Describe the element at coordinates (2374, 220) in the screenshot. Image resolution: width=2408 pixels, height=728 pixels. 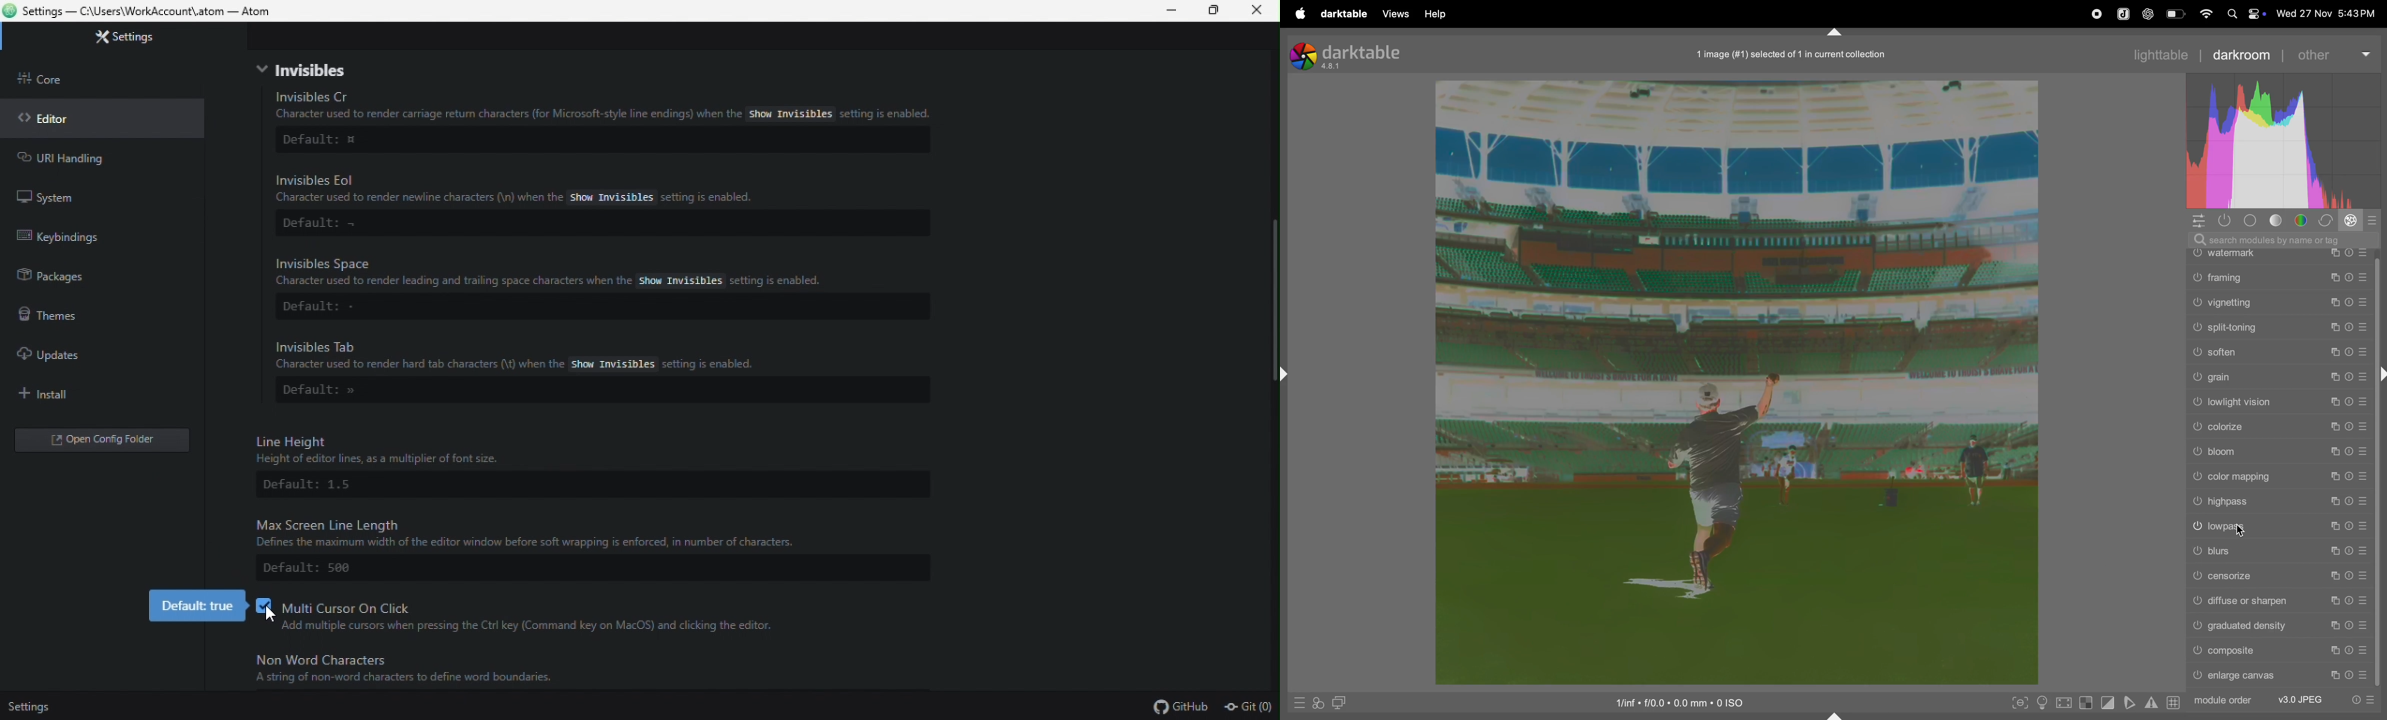
I see `presets` at that location.